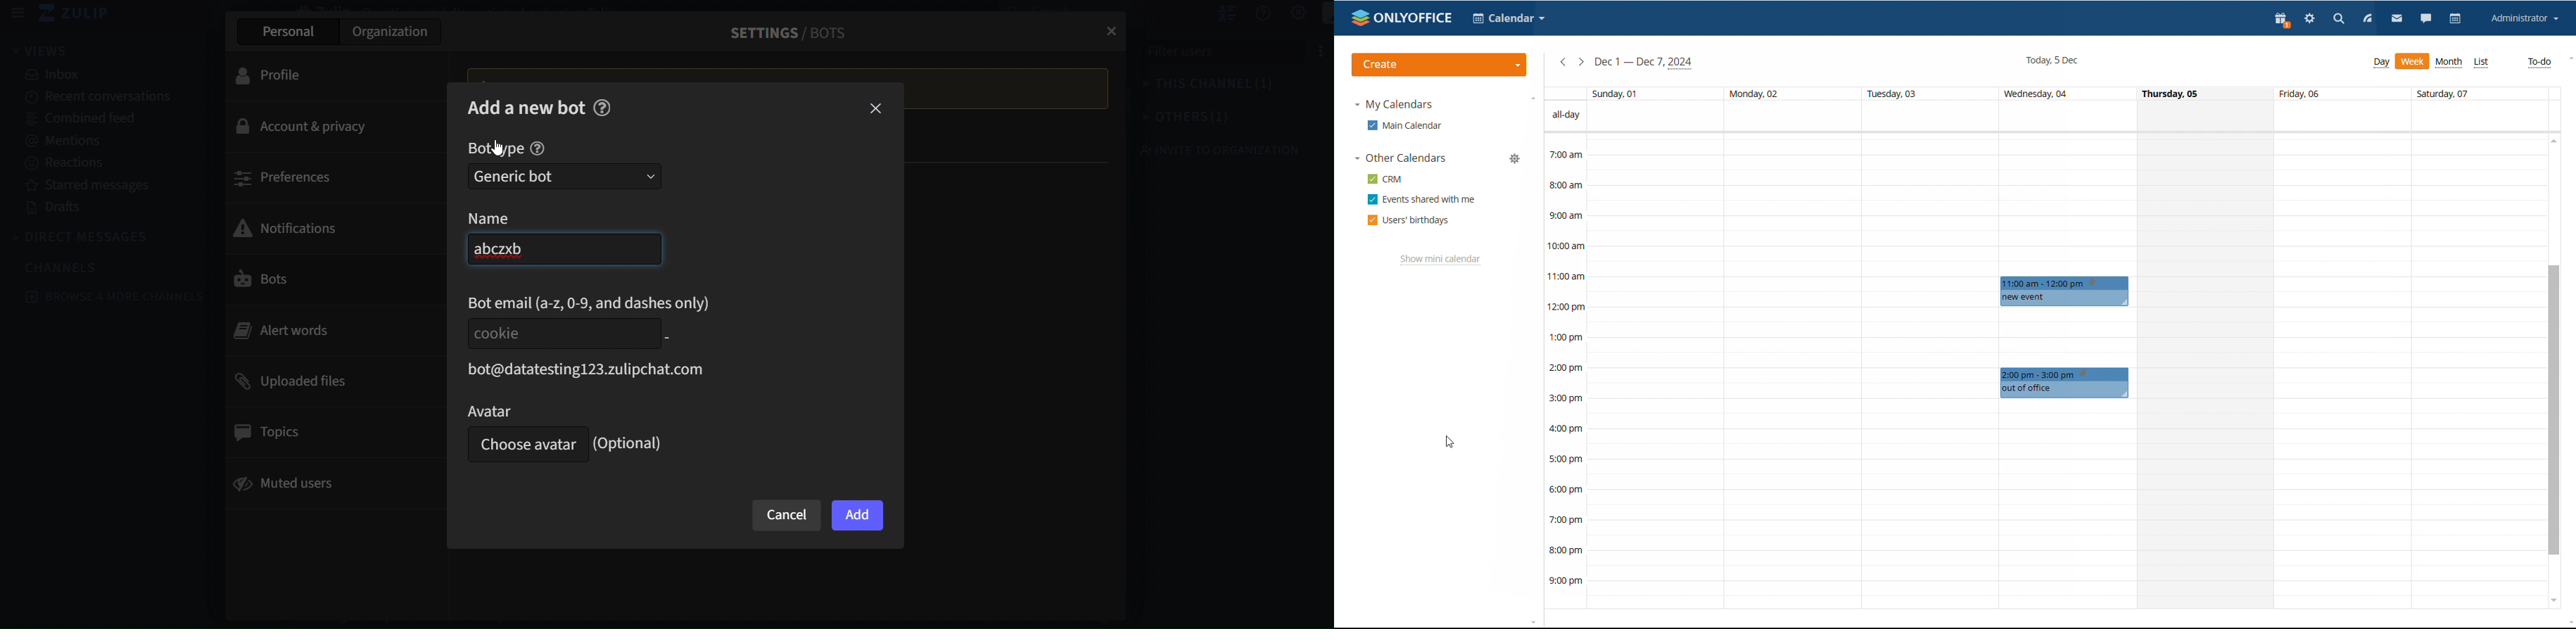  What do you see at coordinates (107, 99) in the screenshot?
I see `recent conversations` at bounding box center [107, 99].